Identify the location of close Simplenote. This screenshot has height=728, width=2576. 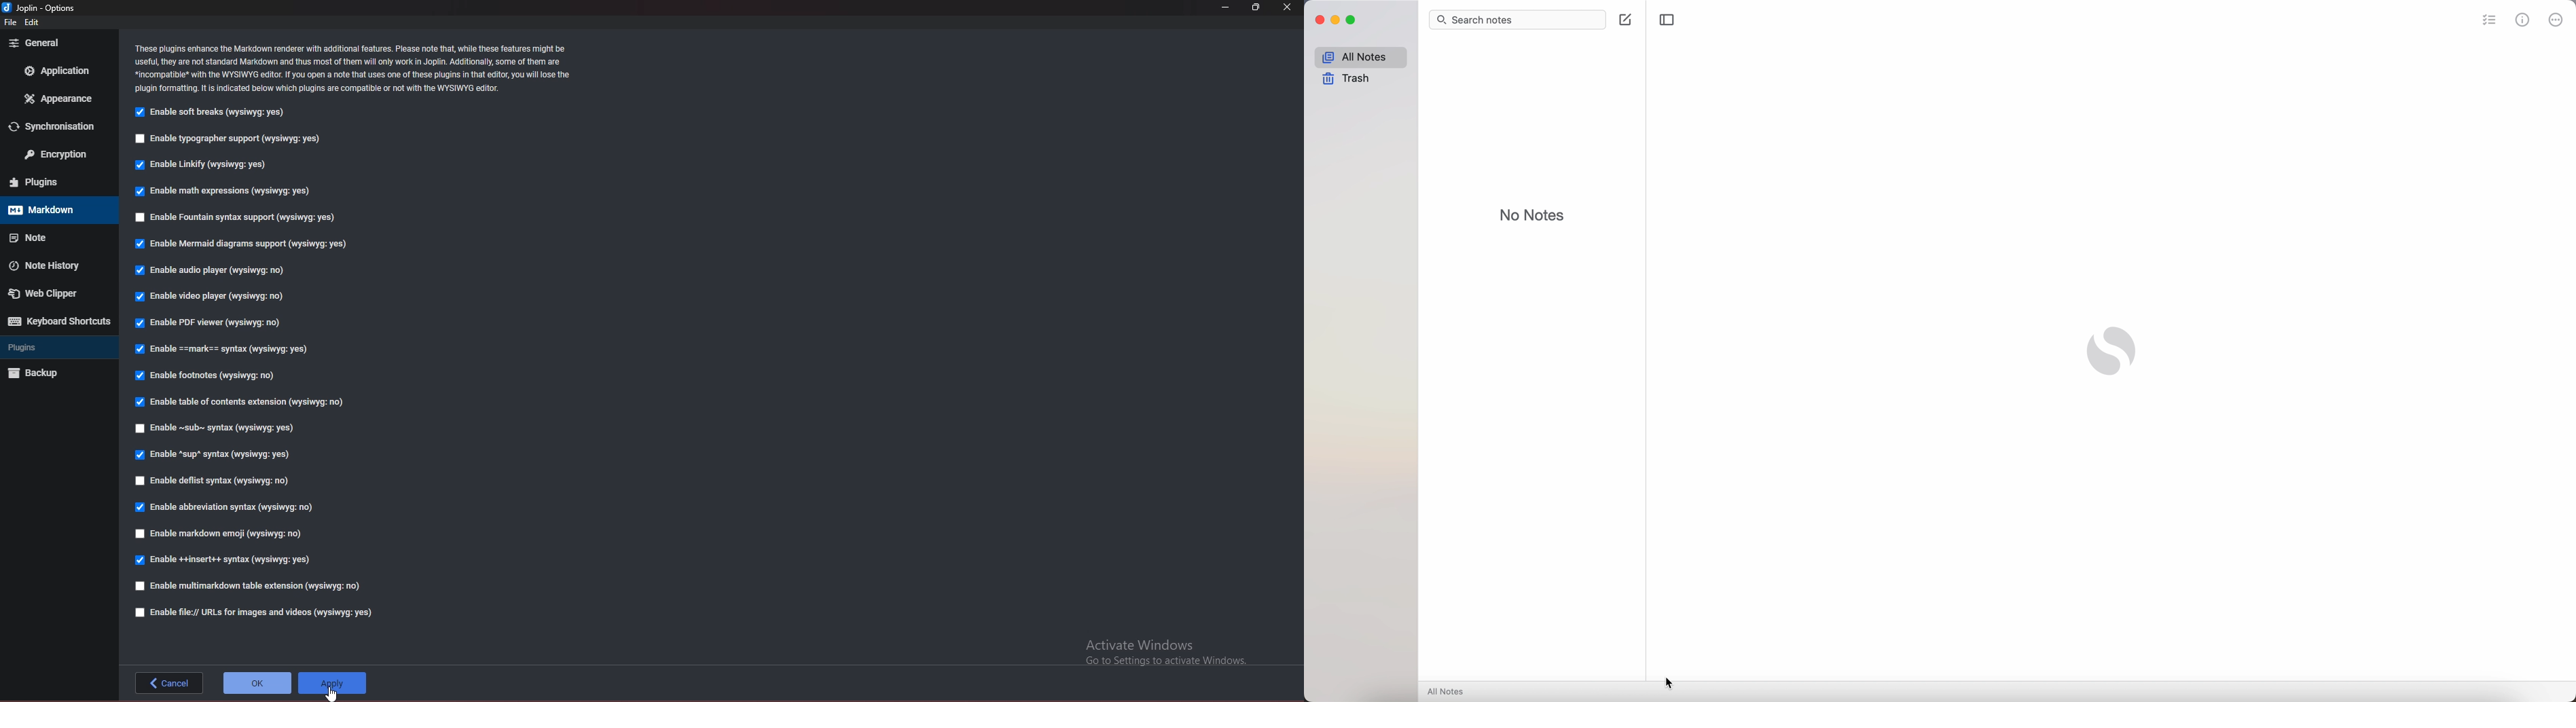
(1318, 19).